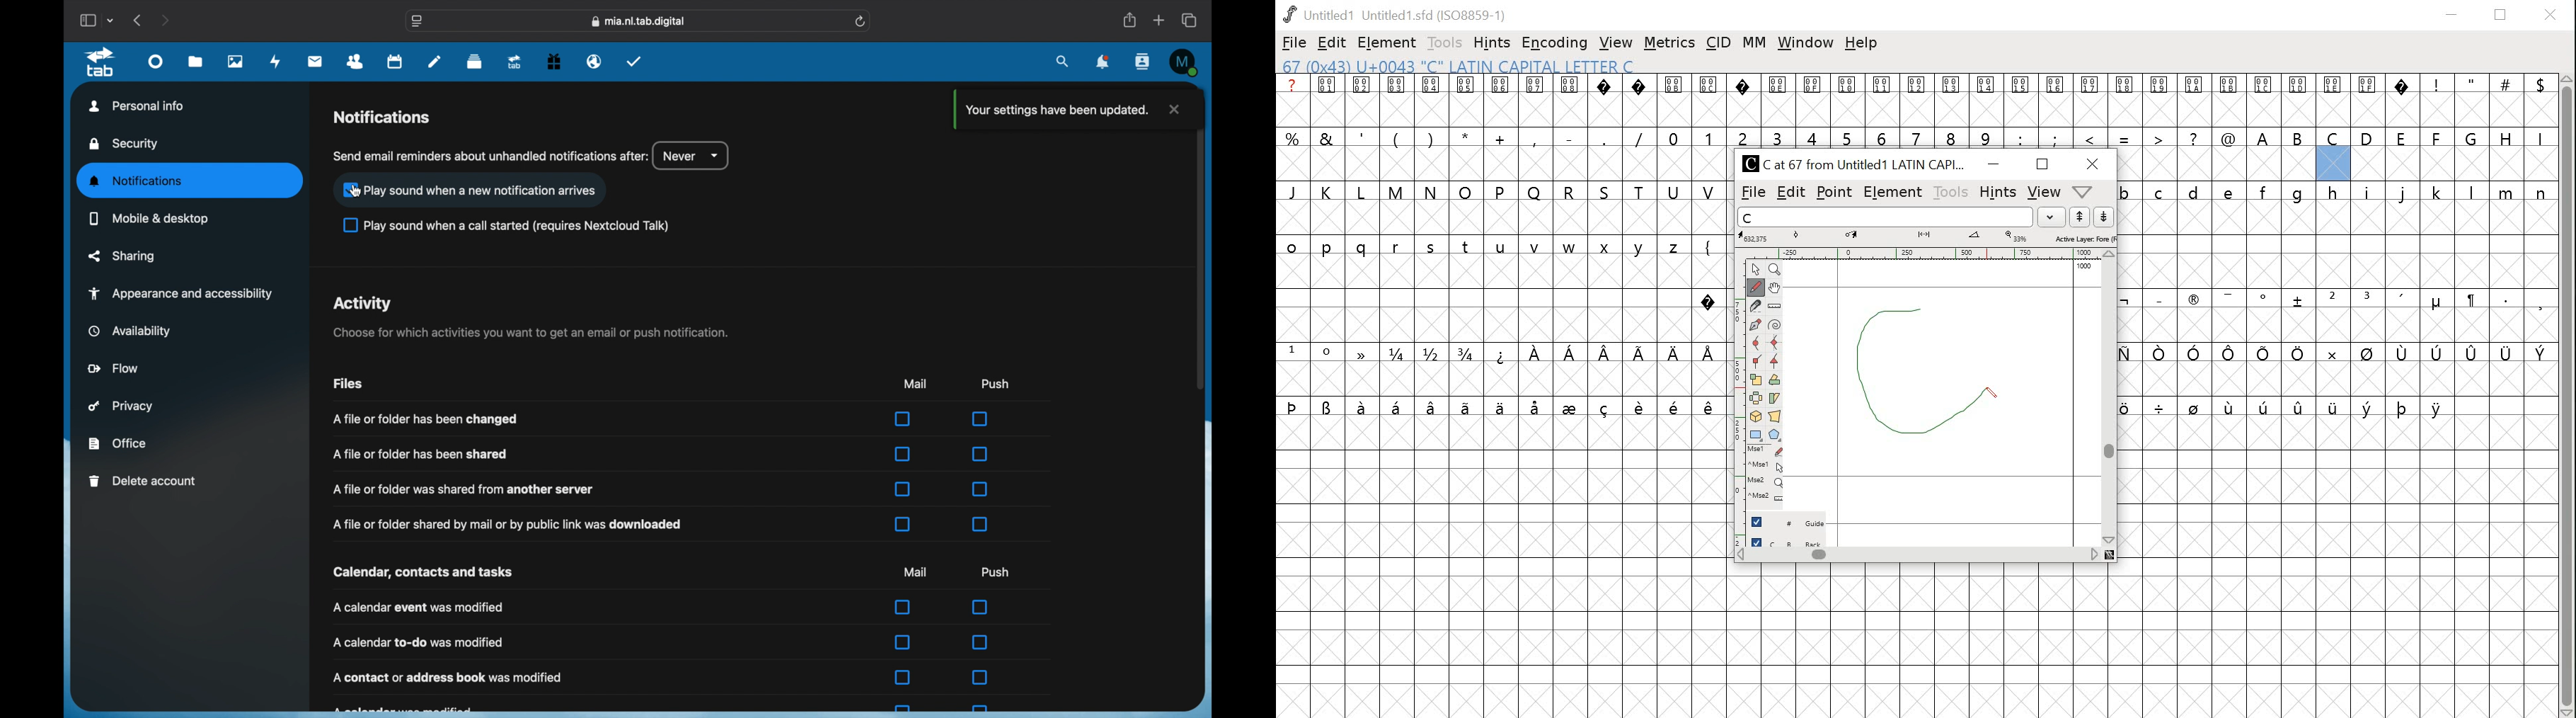 The height and width of the screenshot is (728, 2576). Describe the element at coordinates (514, 62) in the screenshot. I see `upgrade` at that location.